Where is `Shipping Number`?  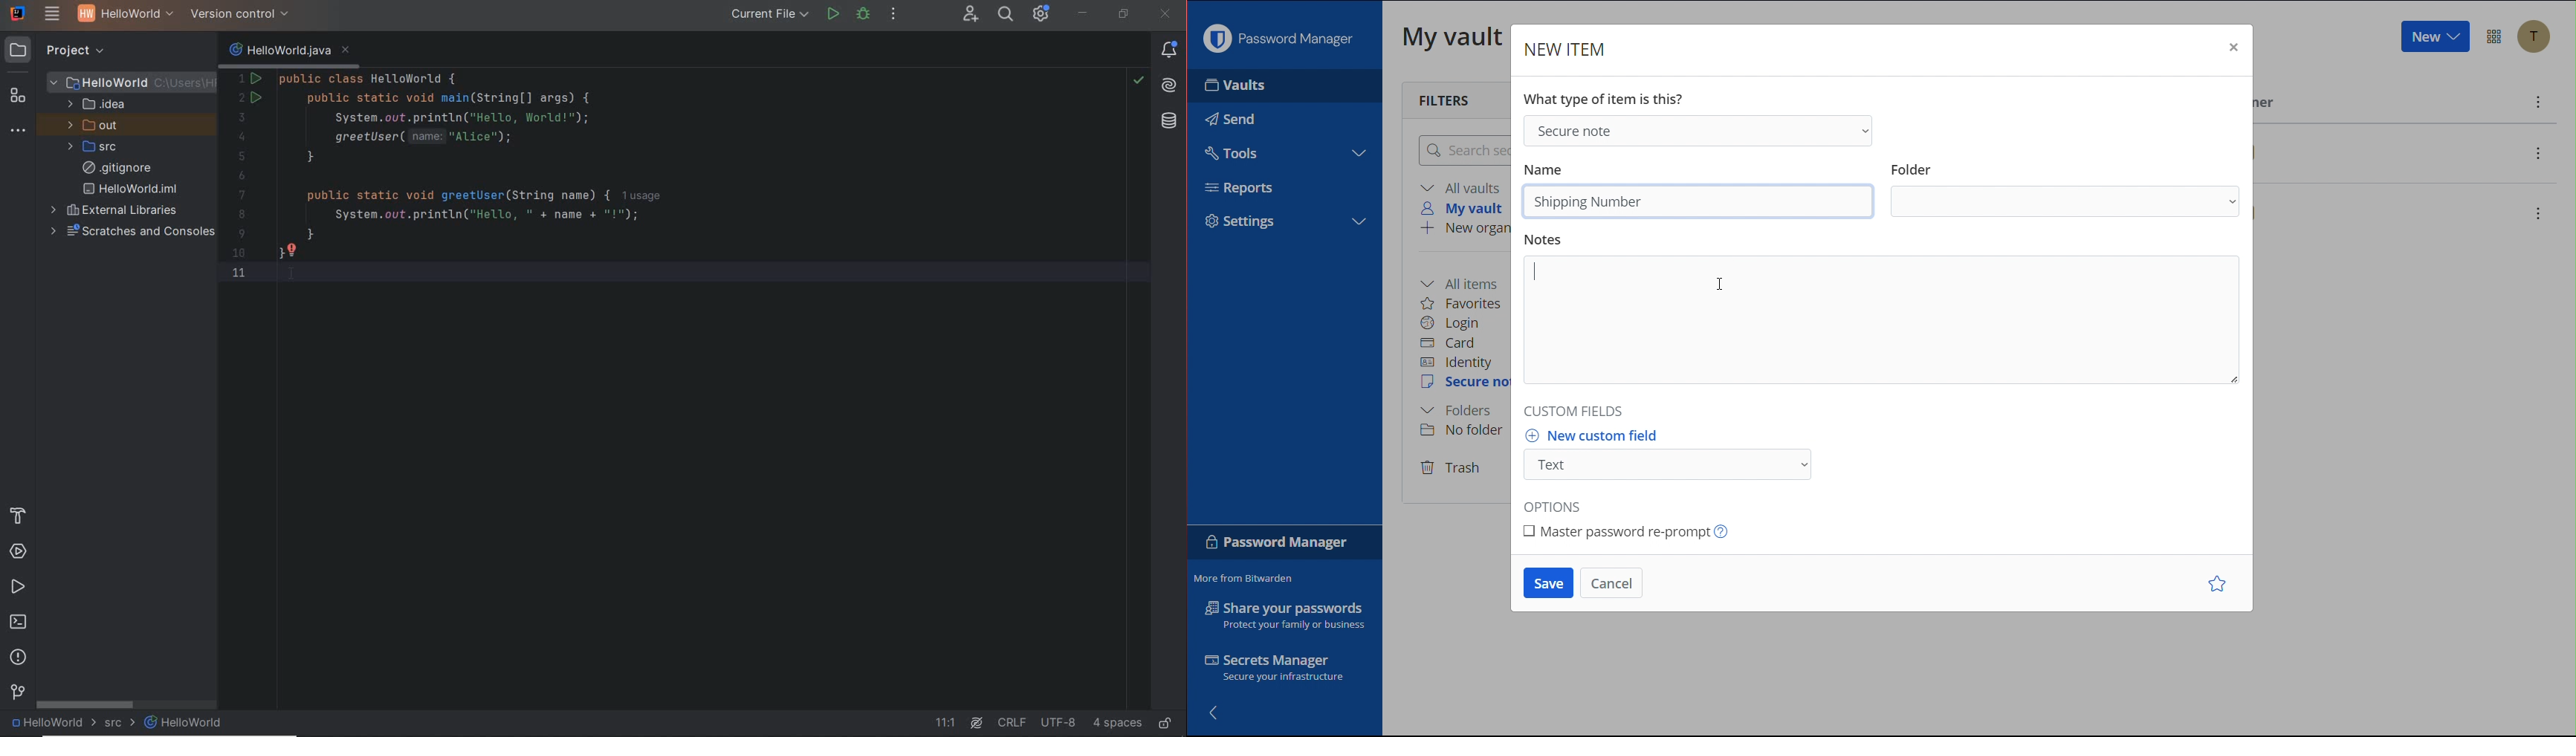
Shipping Number is located at coordinates (1590, 201).